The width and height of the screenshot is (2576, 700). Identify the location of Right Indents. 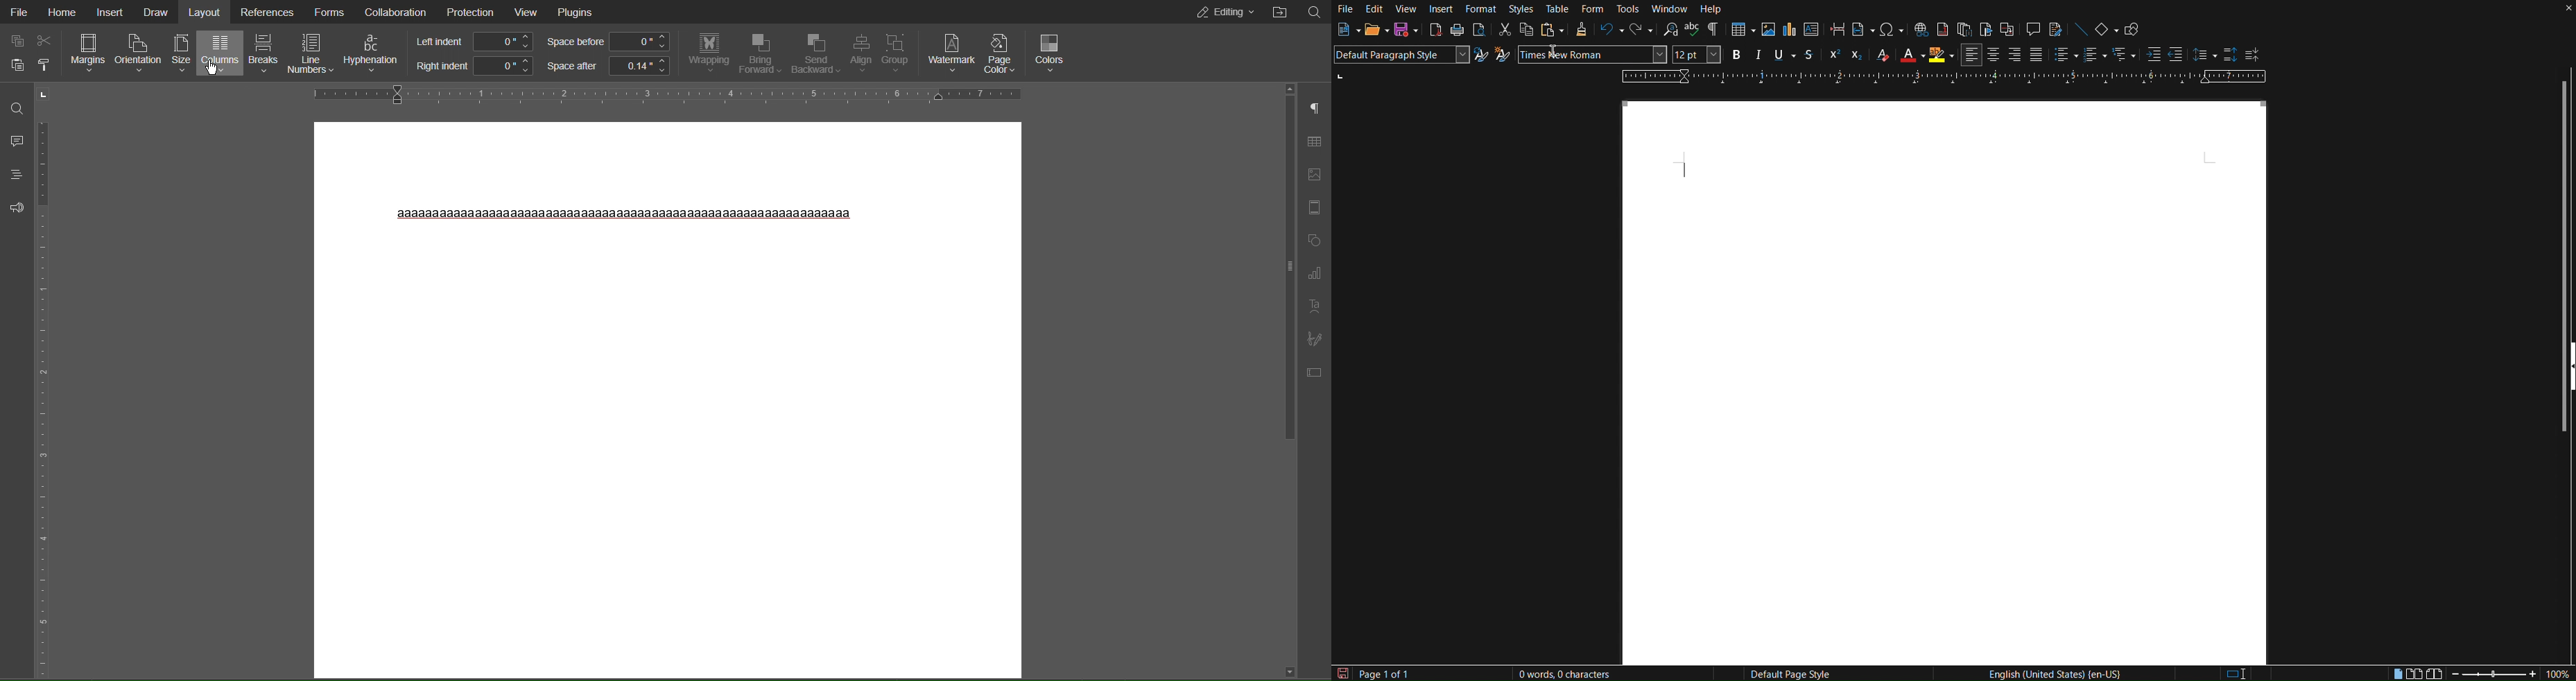
(472, 67).